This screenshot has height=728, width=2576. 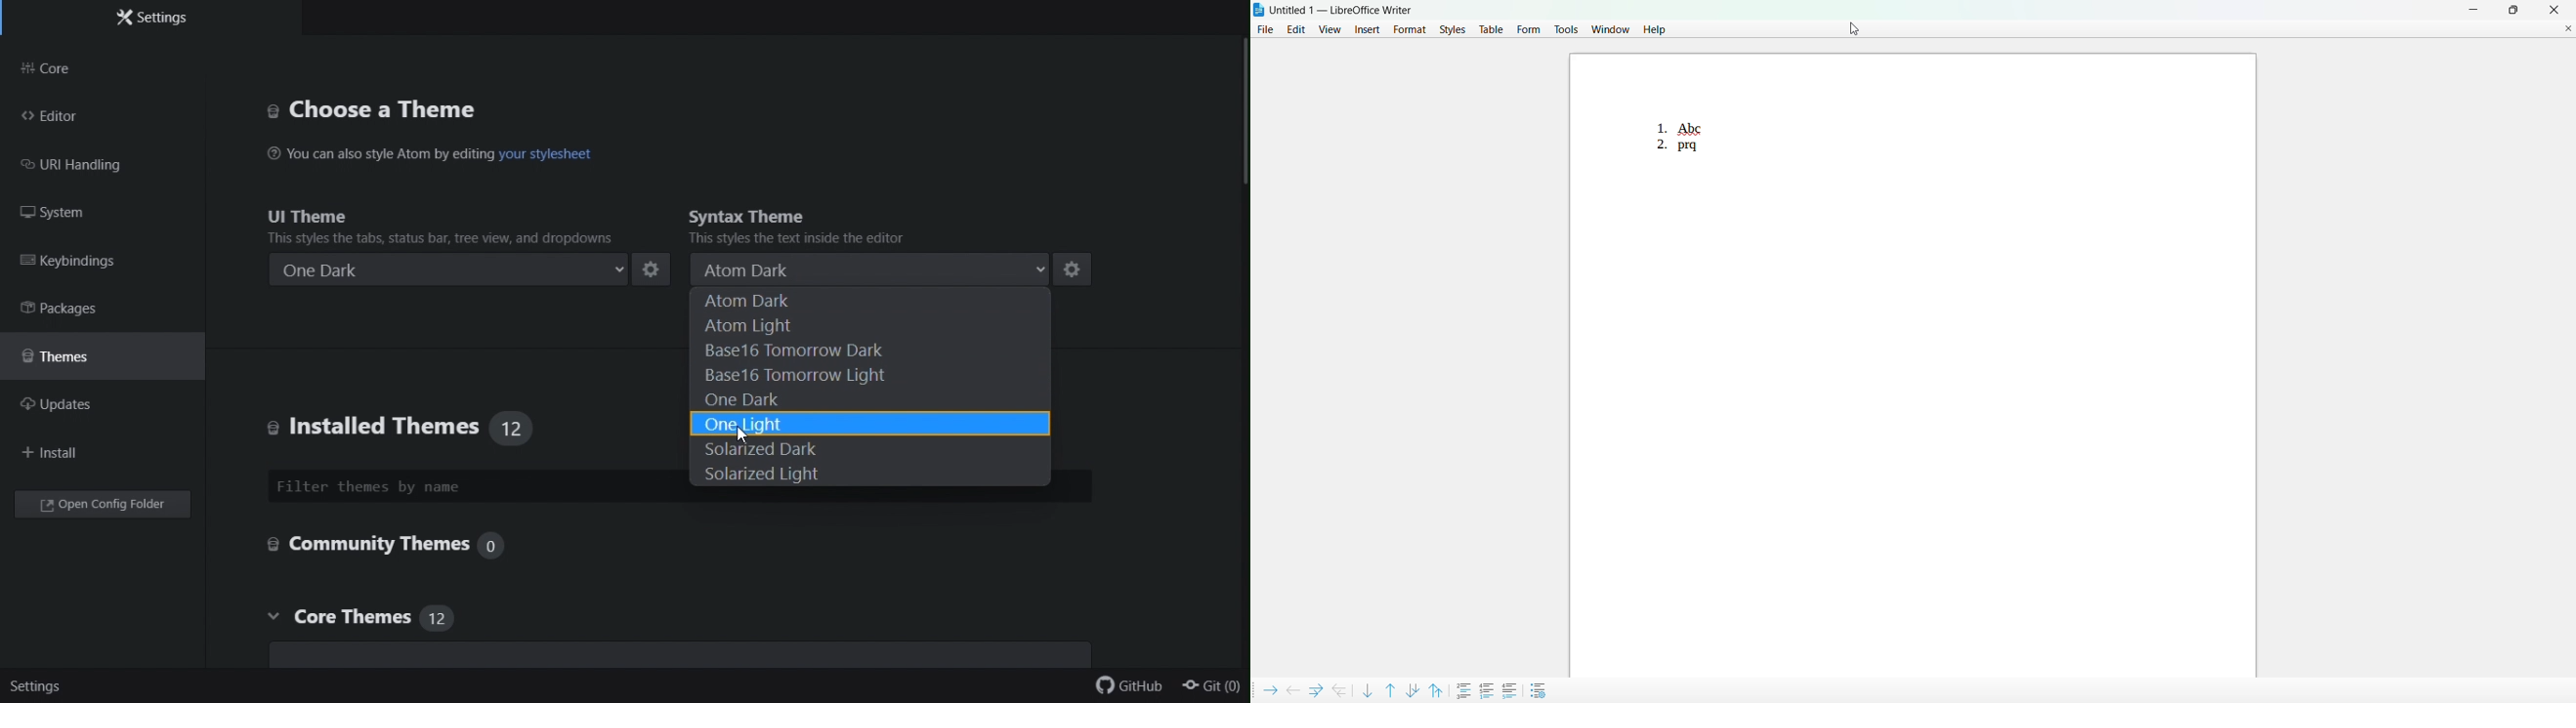 I want to click on Solarized dark, so click(x=867, y=447).